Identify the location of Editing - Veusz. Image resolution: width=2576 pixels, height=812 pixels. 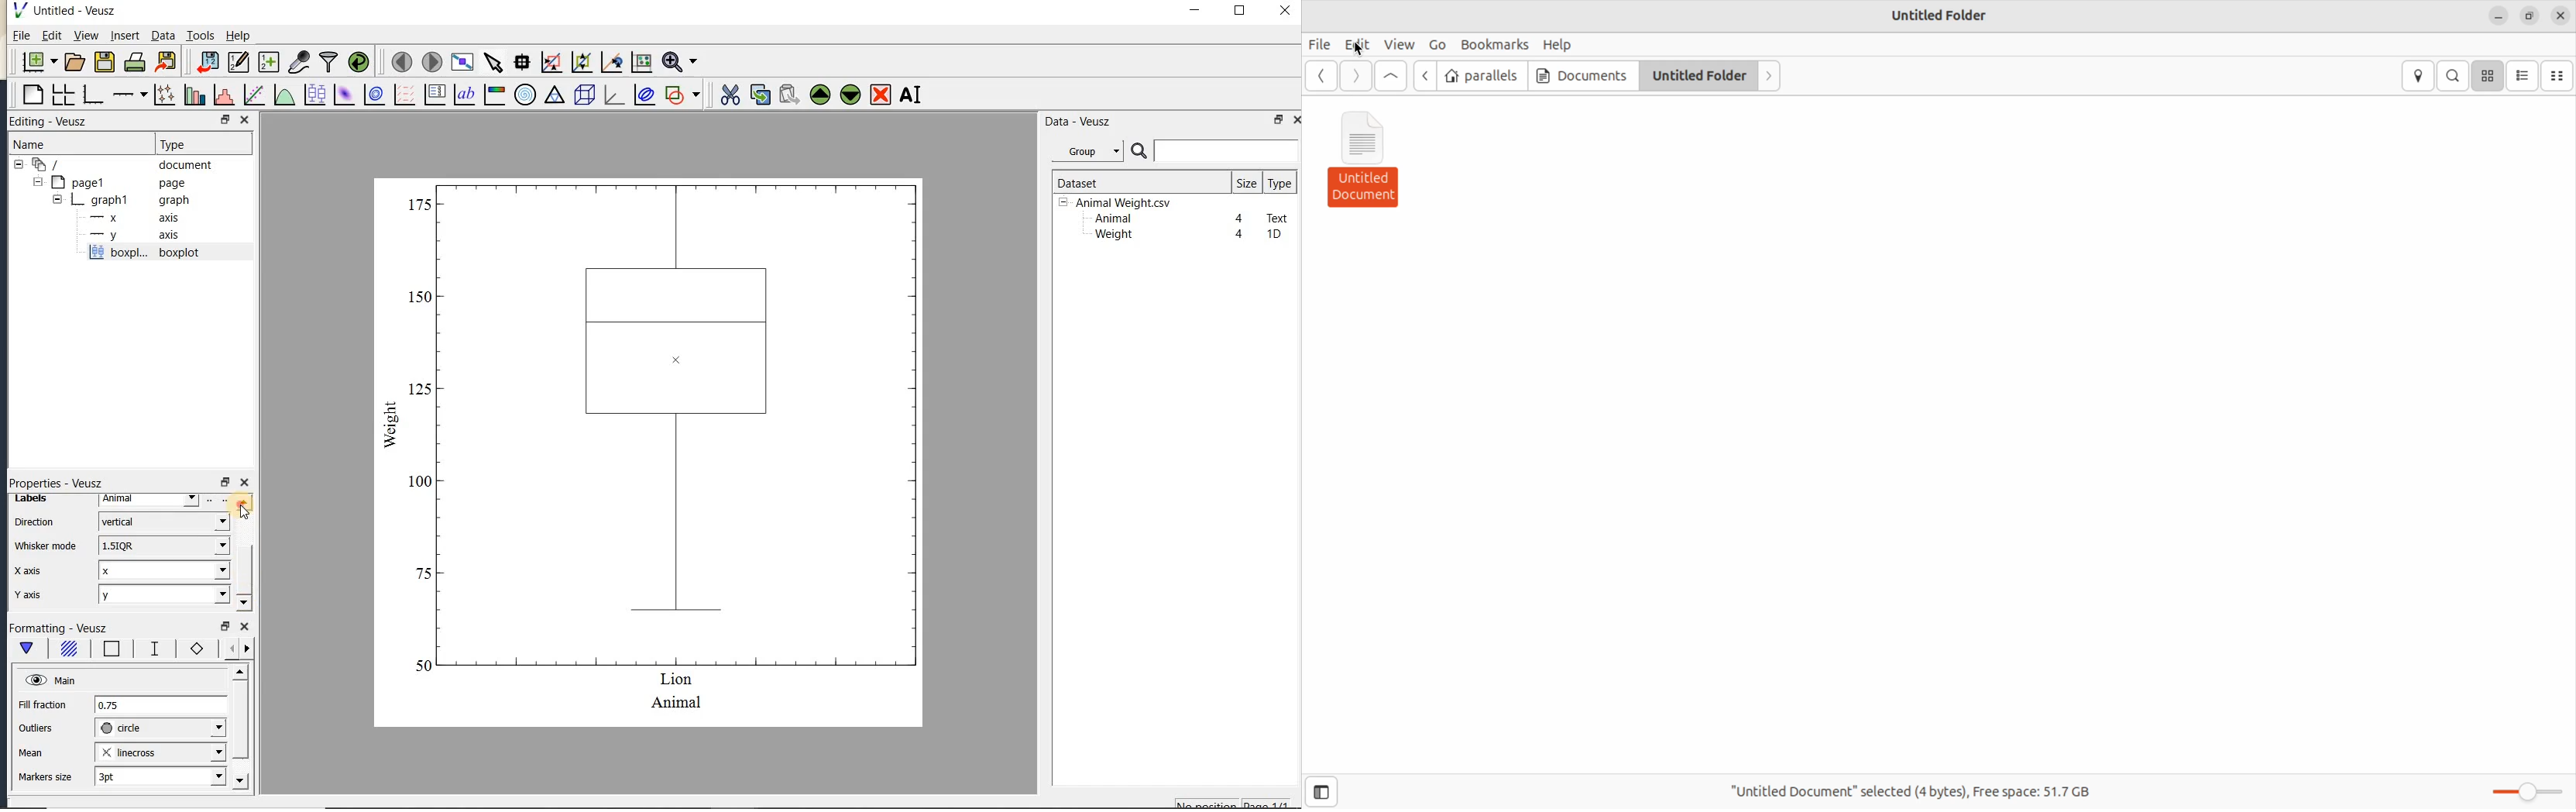
(57, 122).